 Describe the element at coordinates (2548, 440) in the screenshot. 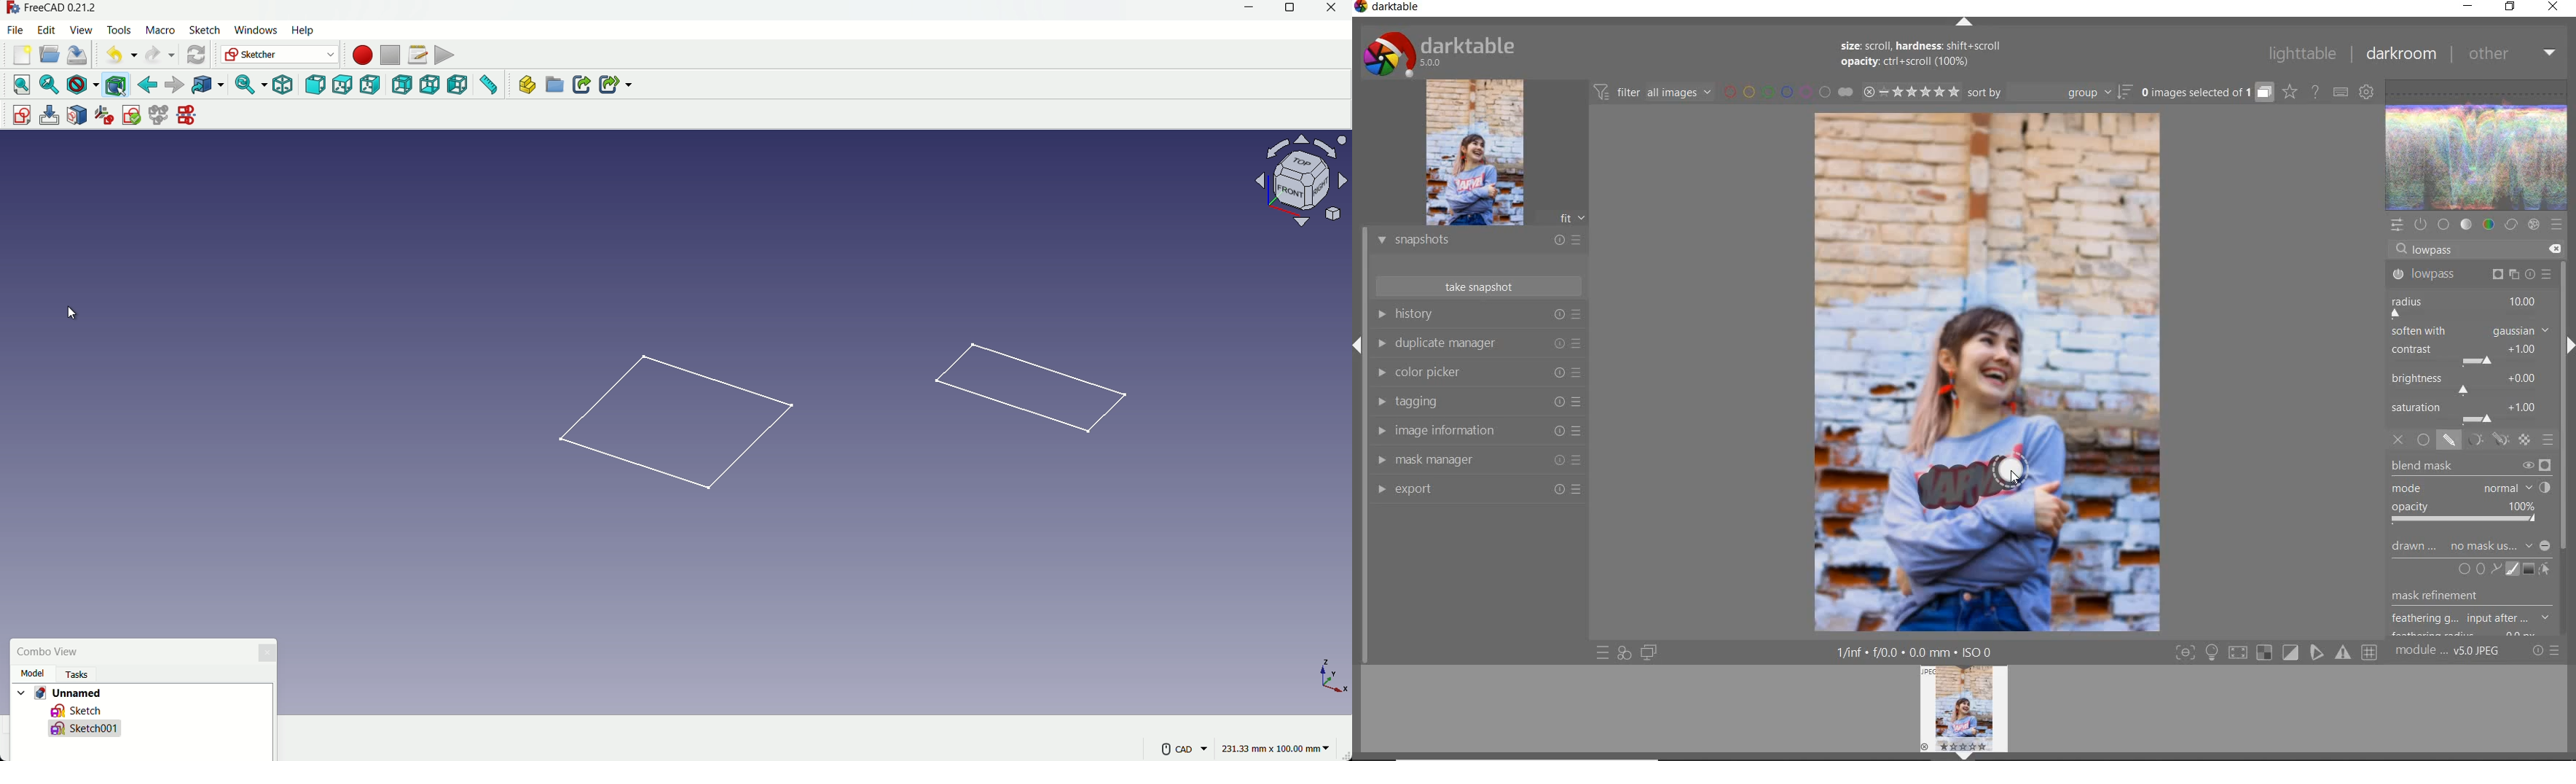

I see `blending options` at that location.